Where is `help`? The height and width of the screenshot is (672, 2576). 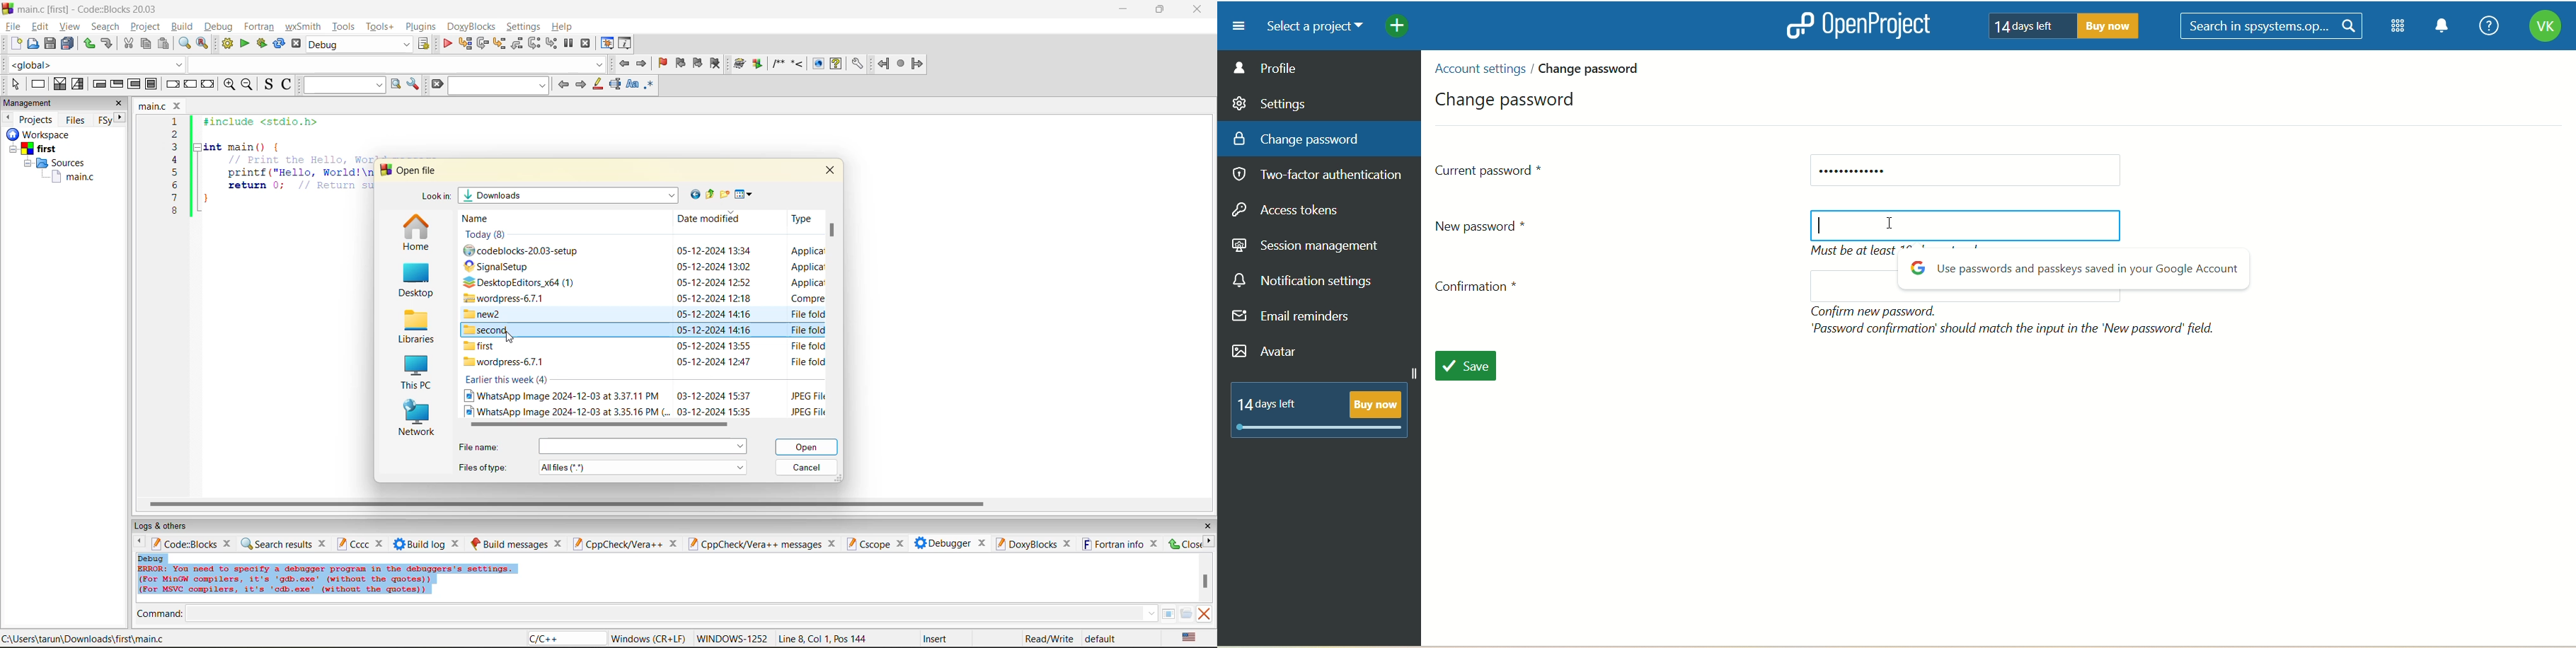
help is located at coordinates (836, 63).